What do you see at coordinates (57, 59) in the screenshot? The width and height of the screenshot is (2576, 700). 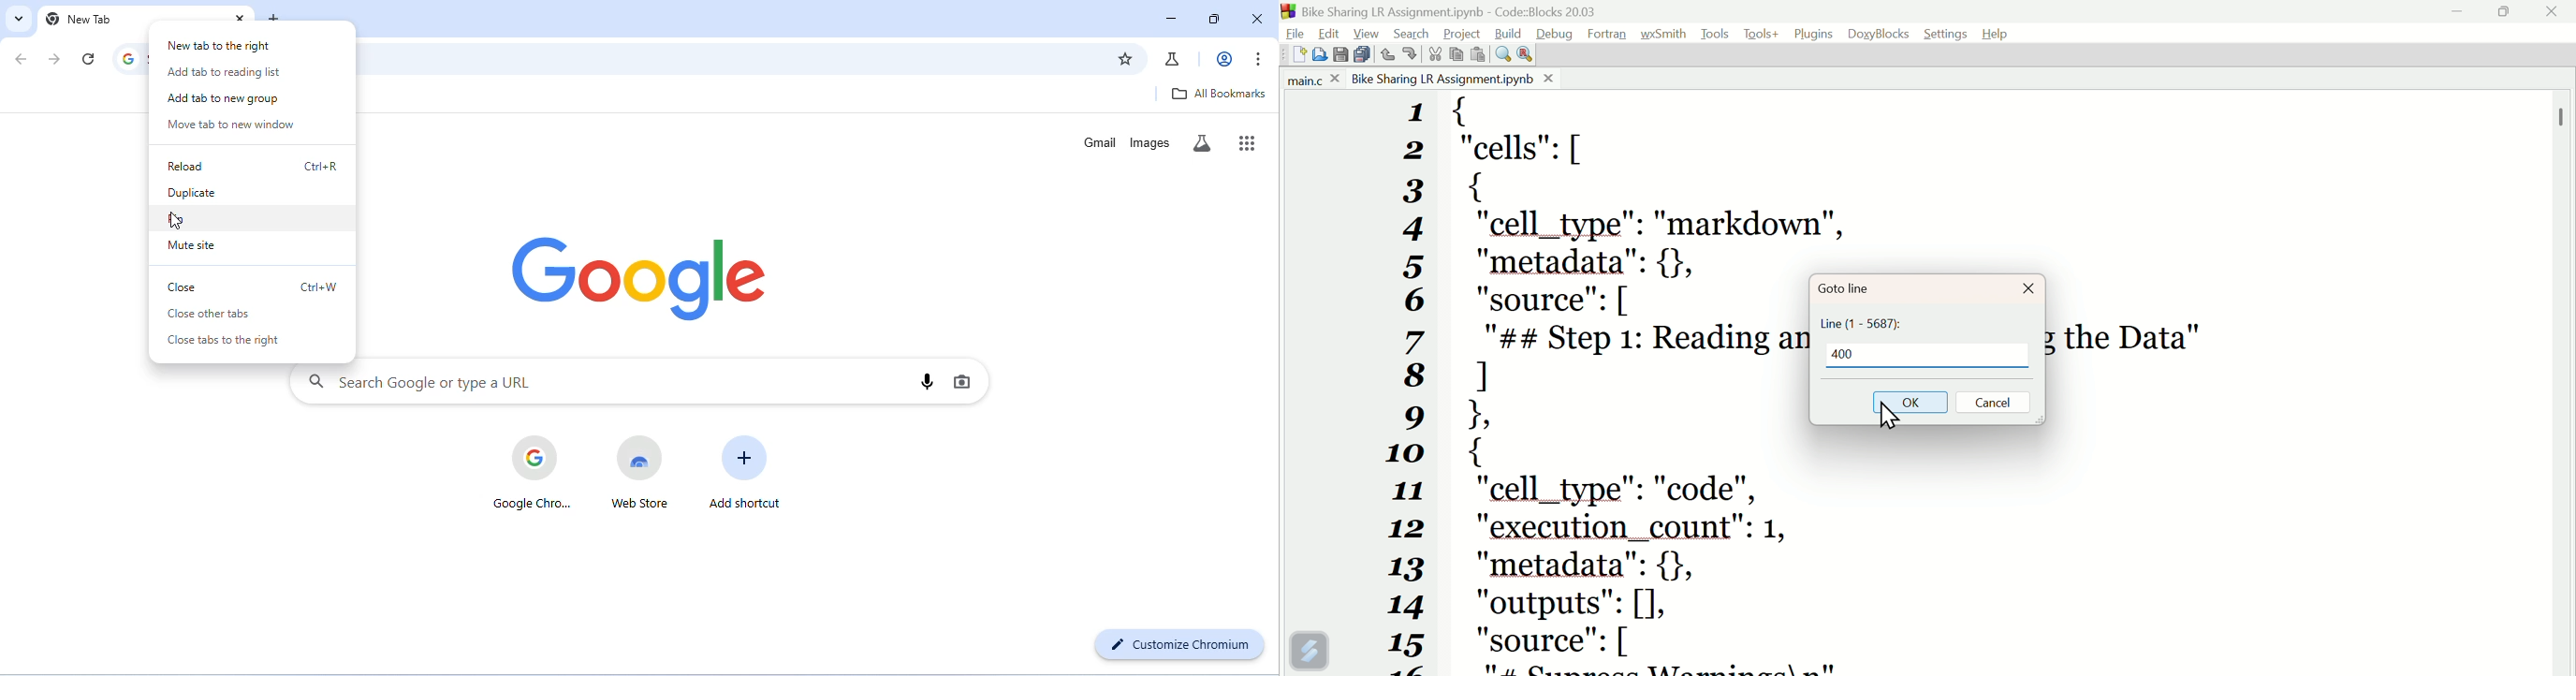 I see `go forward` at bounding box center [57, 59].